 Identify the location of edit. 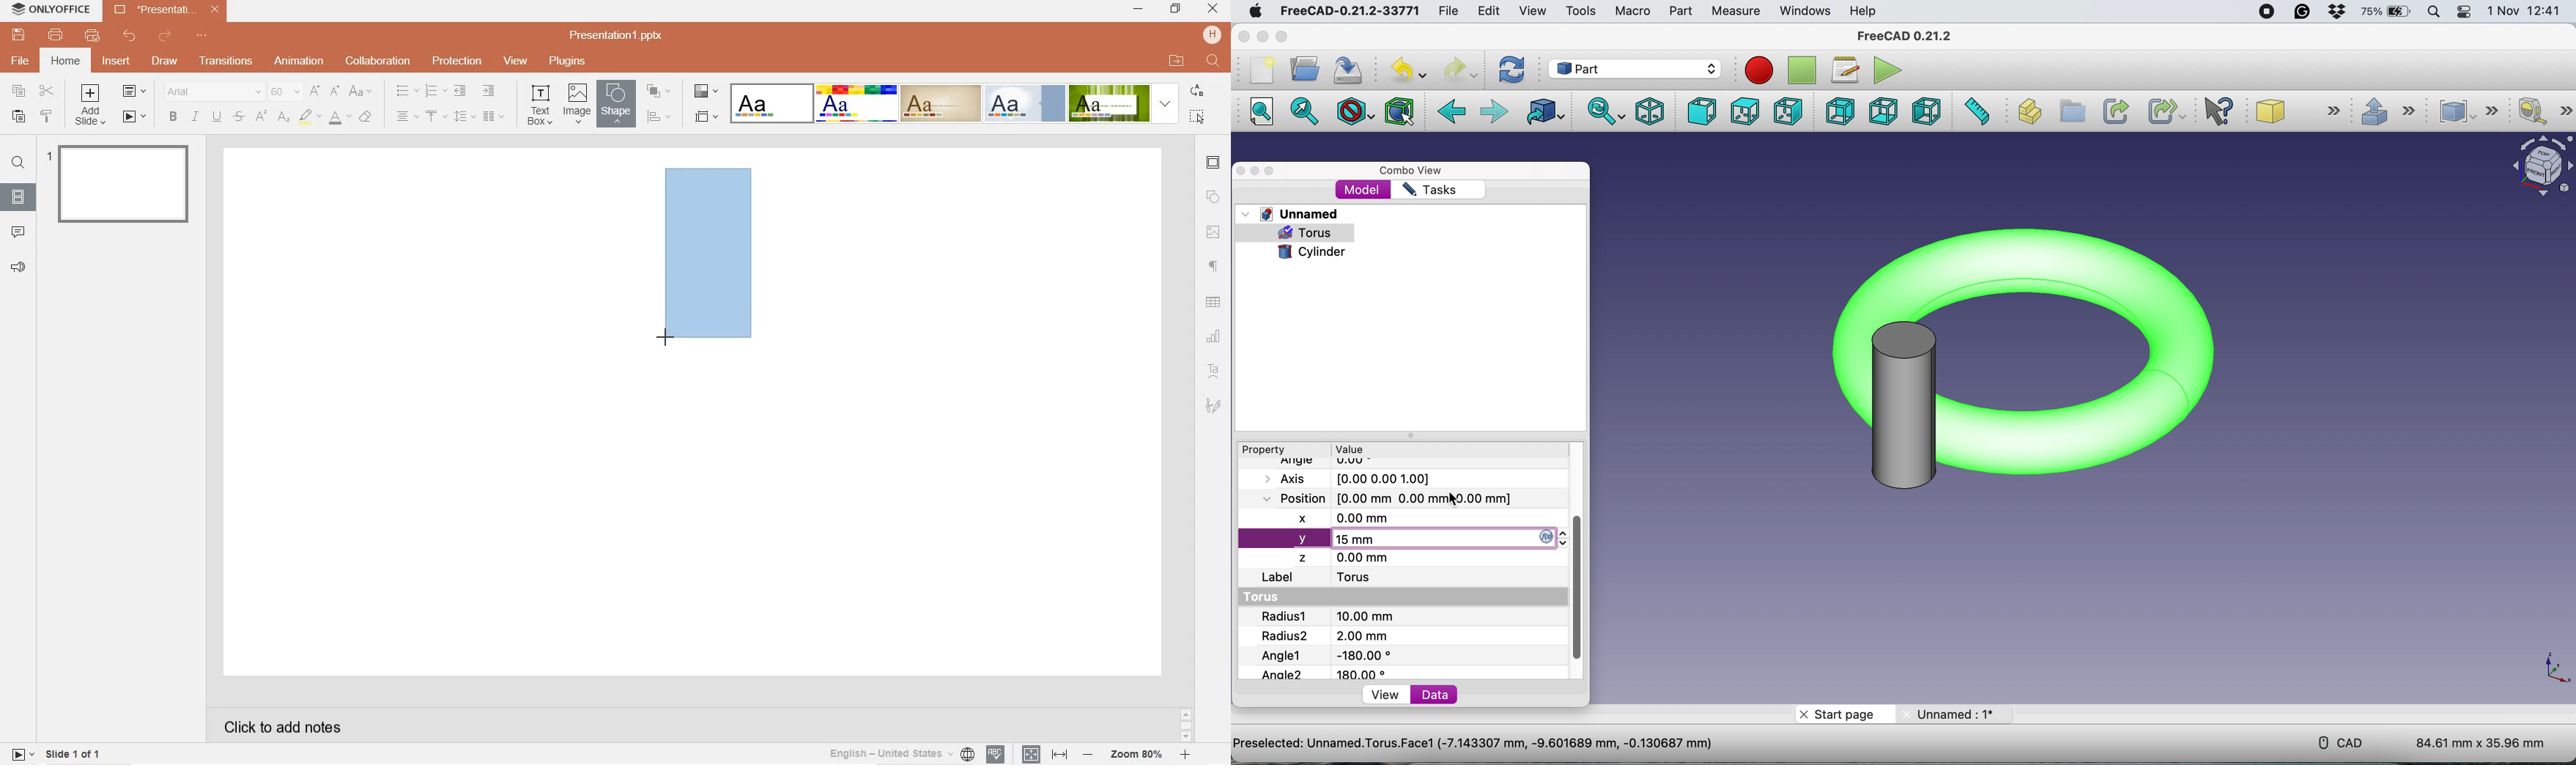
(1487, 11).